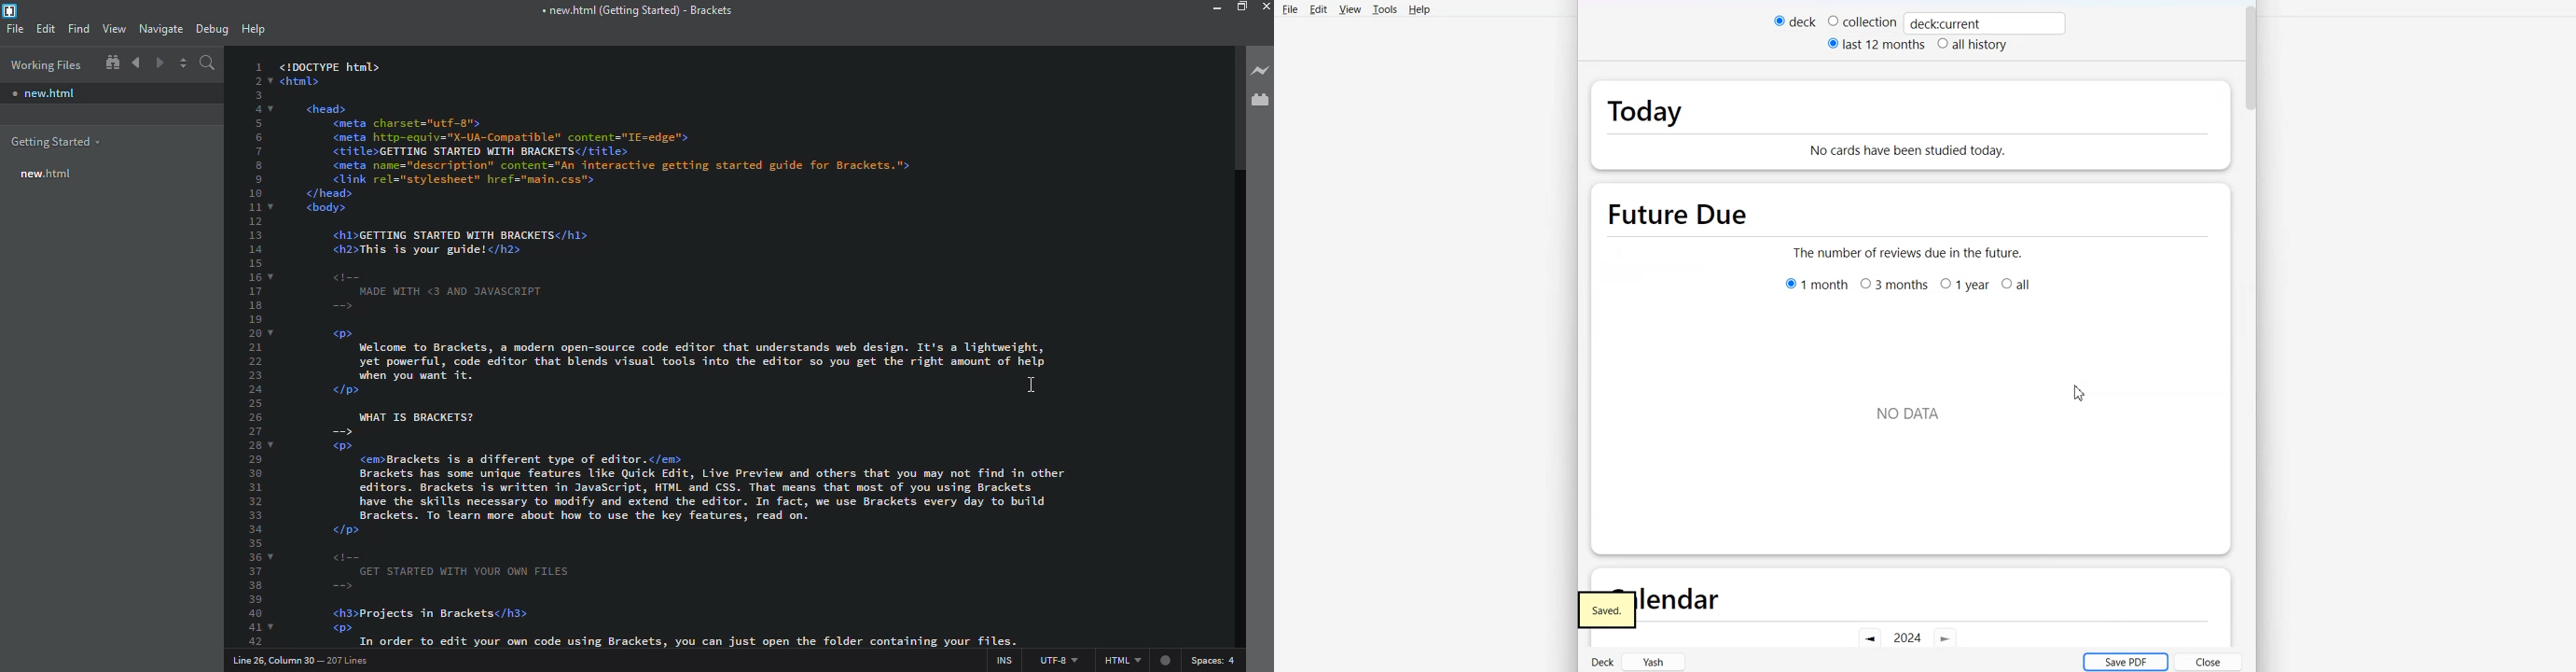  Describe the element at coordinates (1258, 69) in the screenshot. I see `live preview` at that location.